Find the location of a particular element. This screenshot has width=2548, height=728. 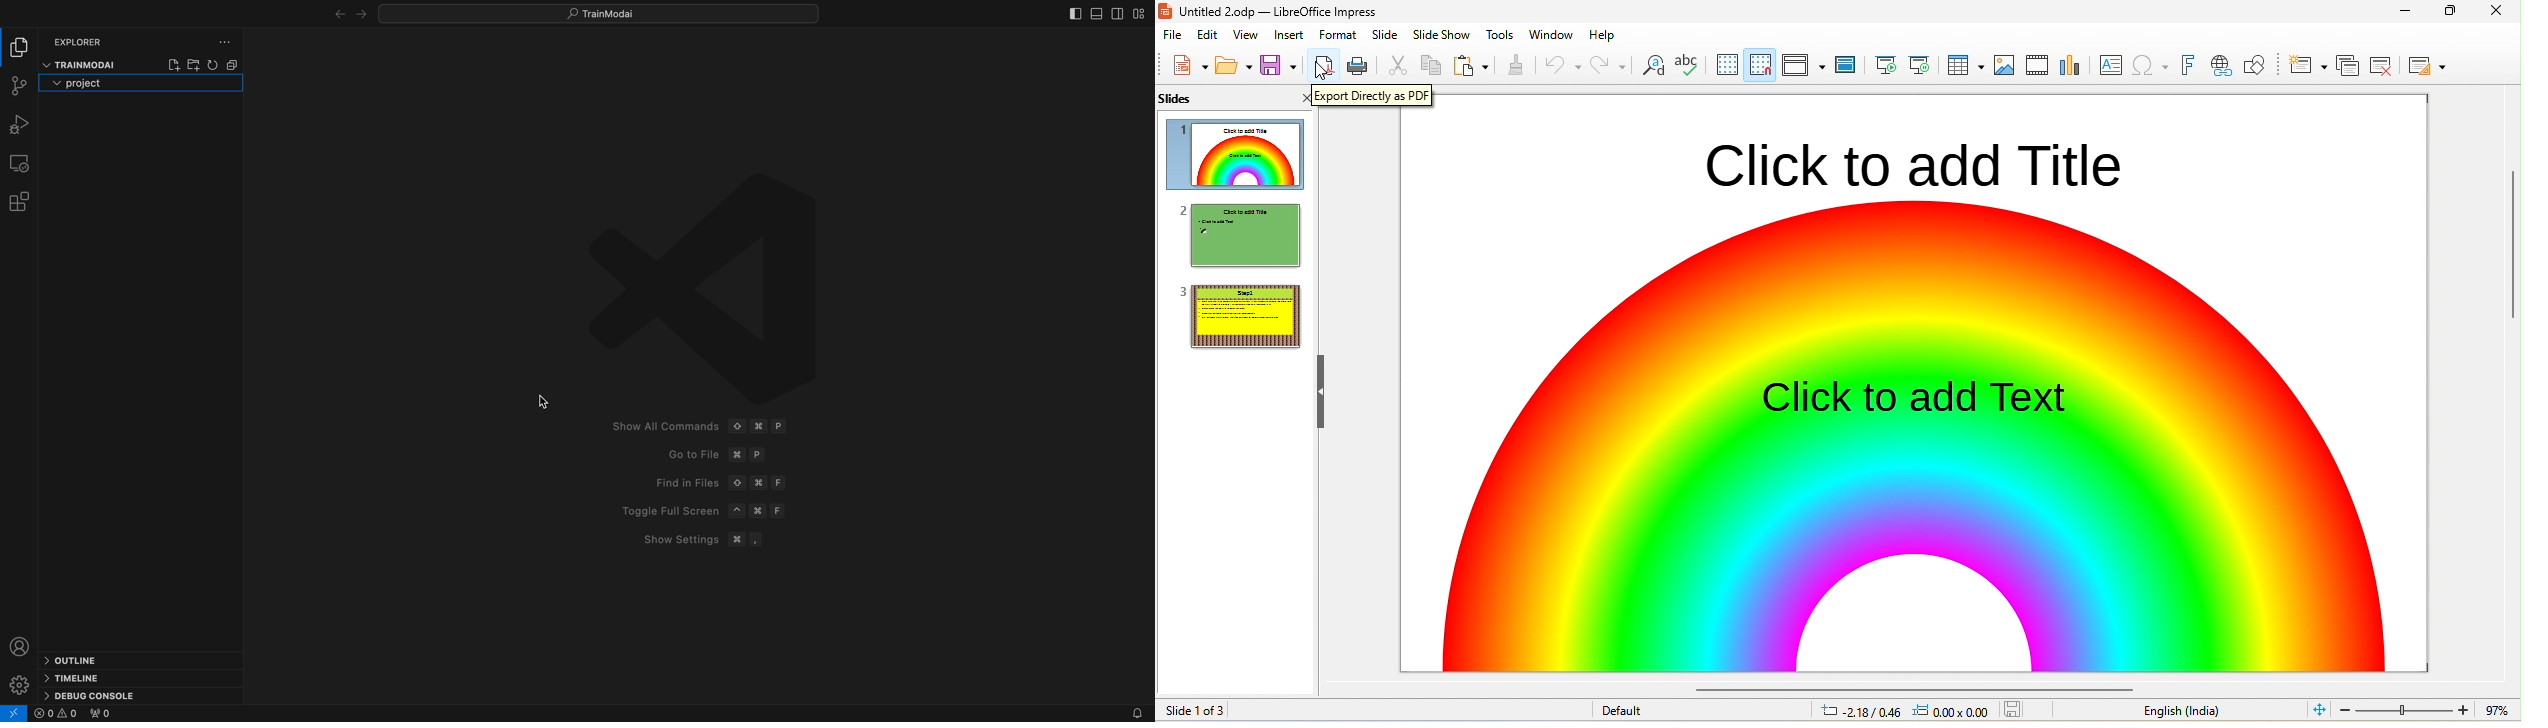

english is located at coordinates (2184, 711).